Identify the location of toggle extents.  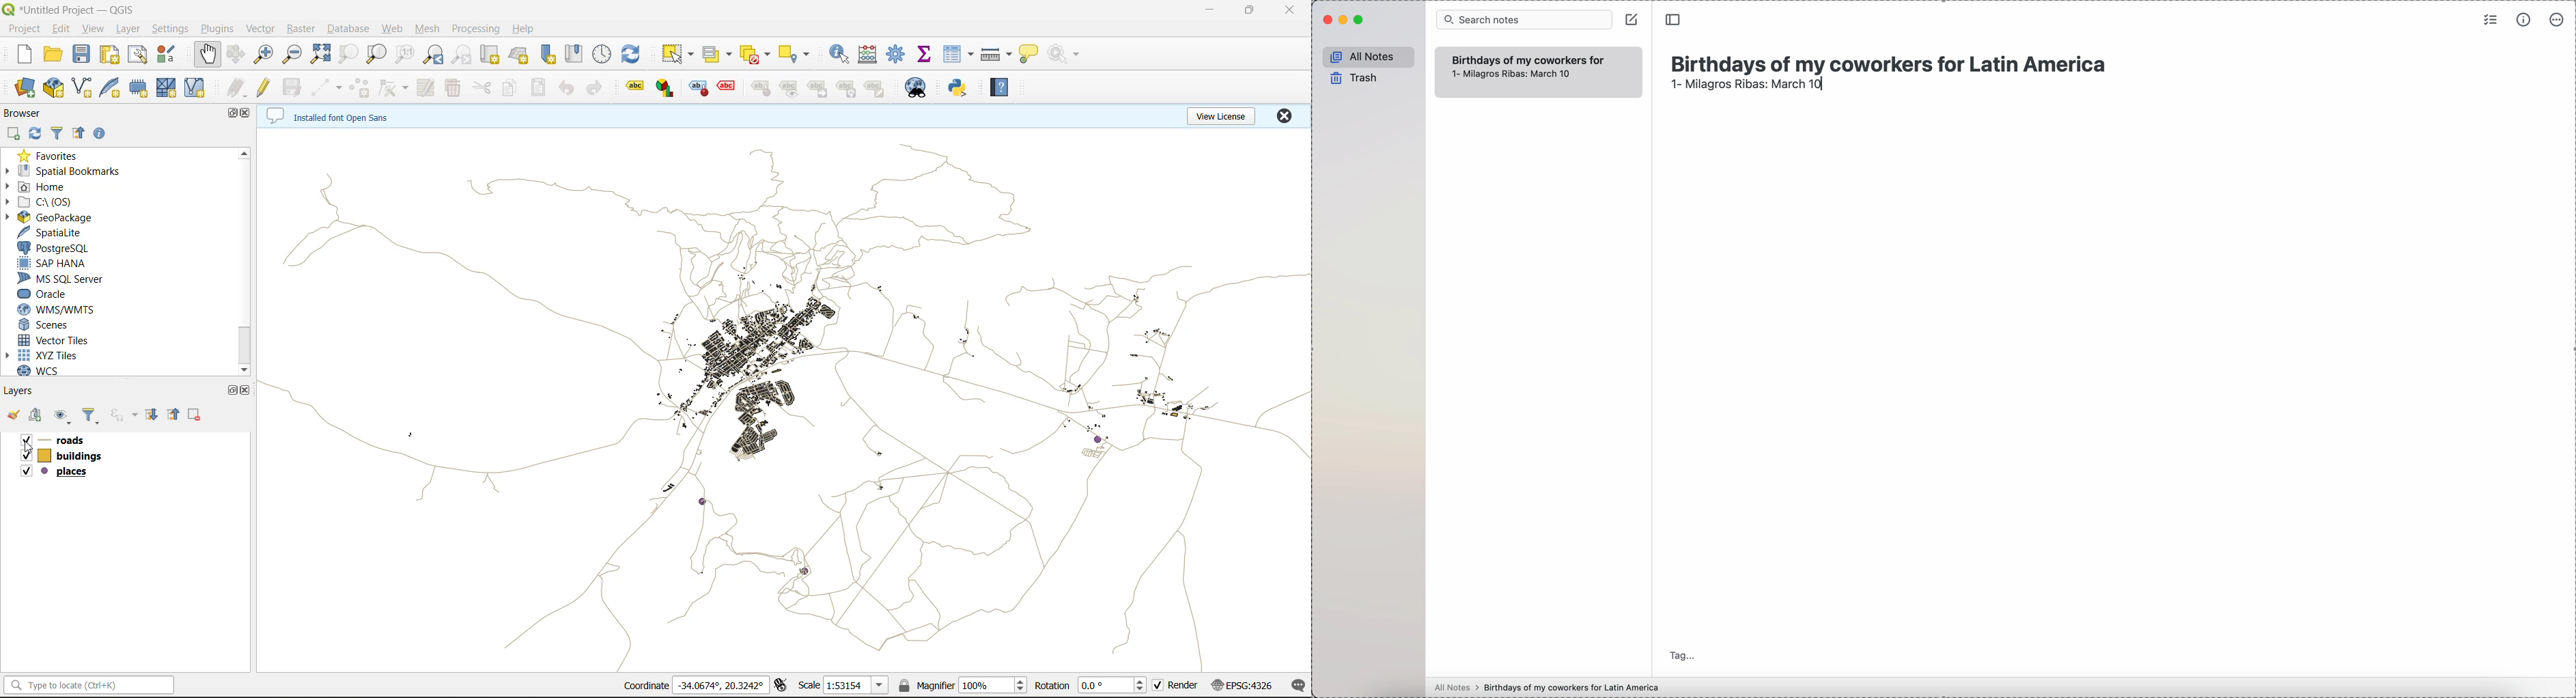
(781, 686).